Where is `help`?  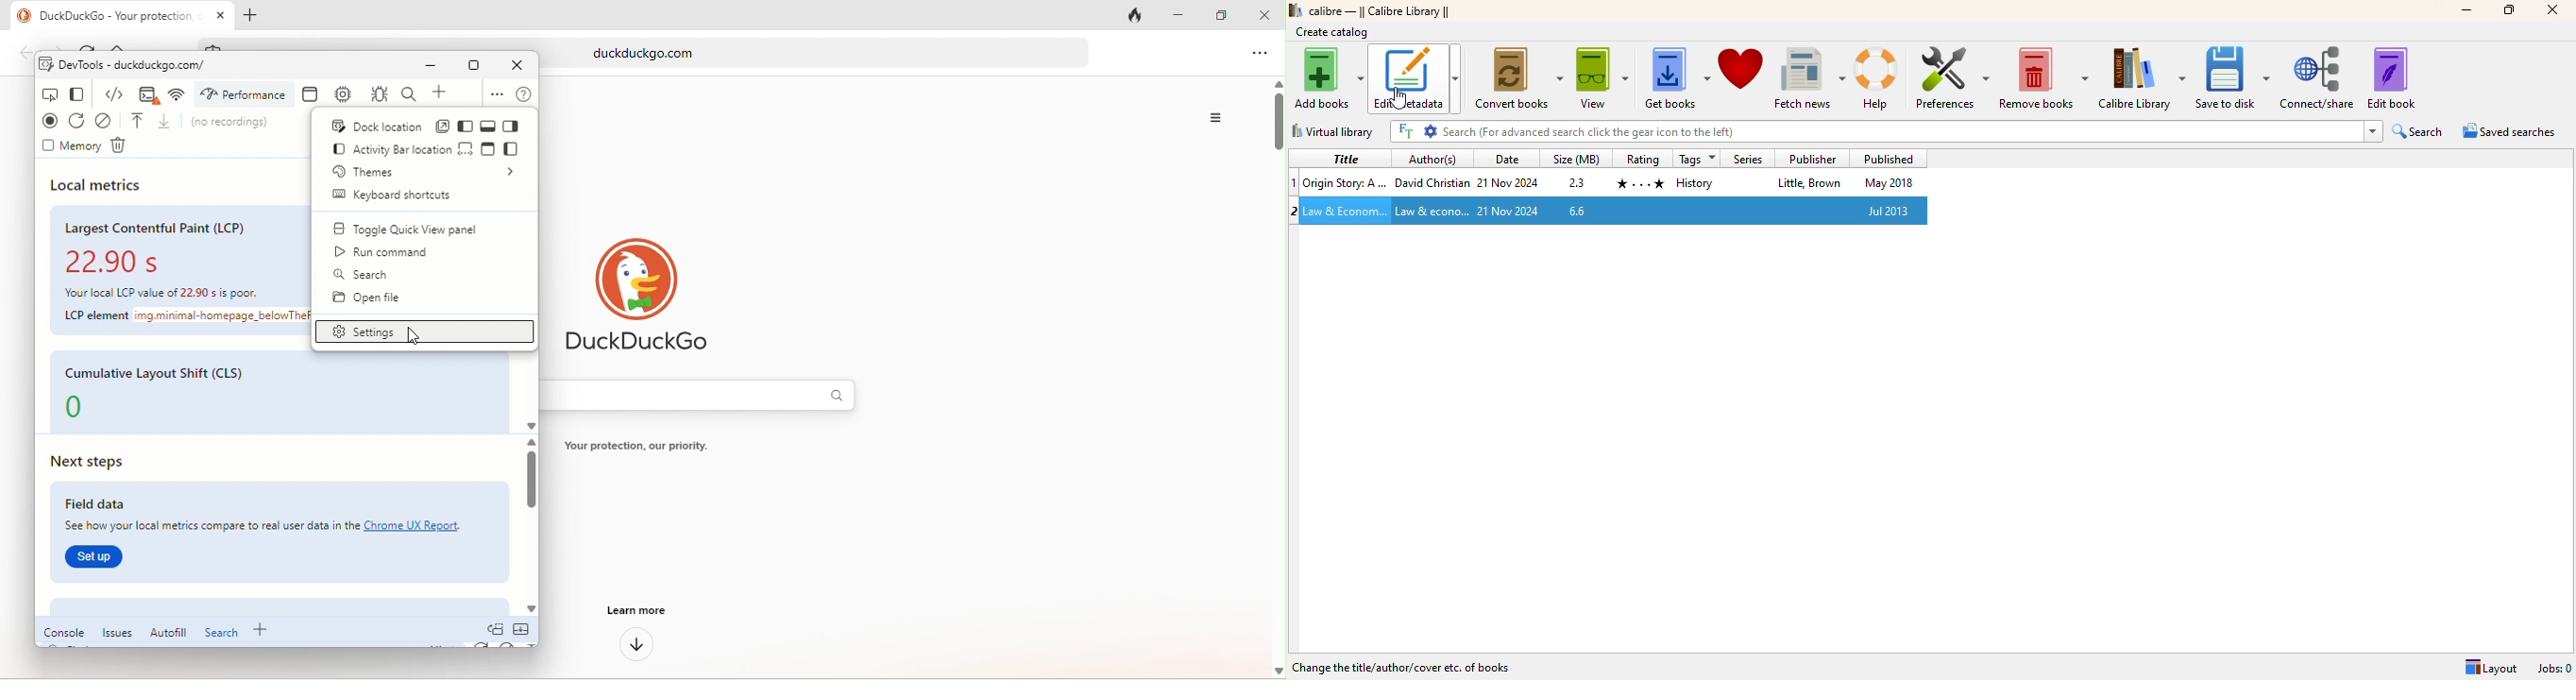 help is located at coordinates (1878, 78).